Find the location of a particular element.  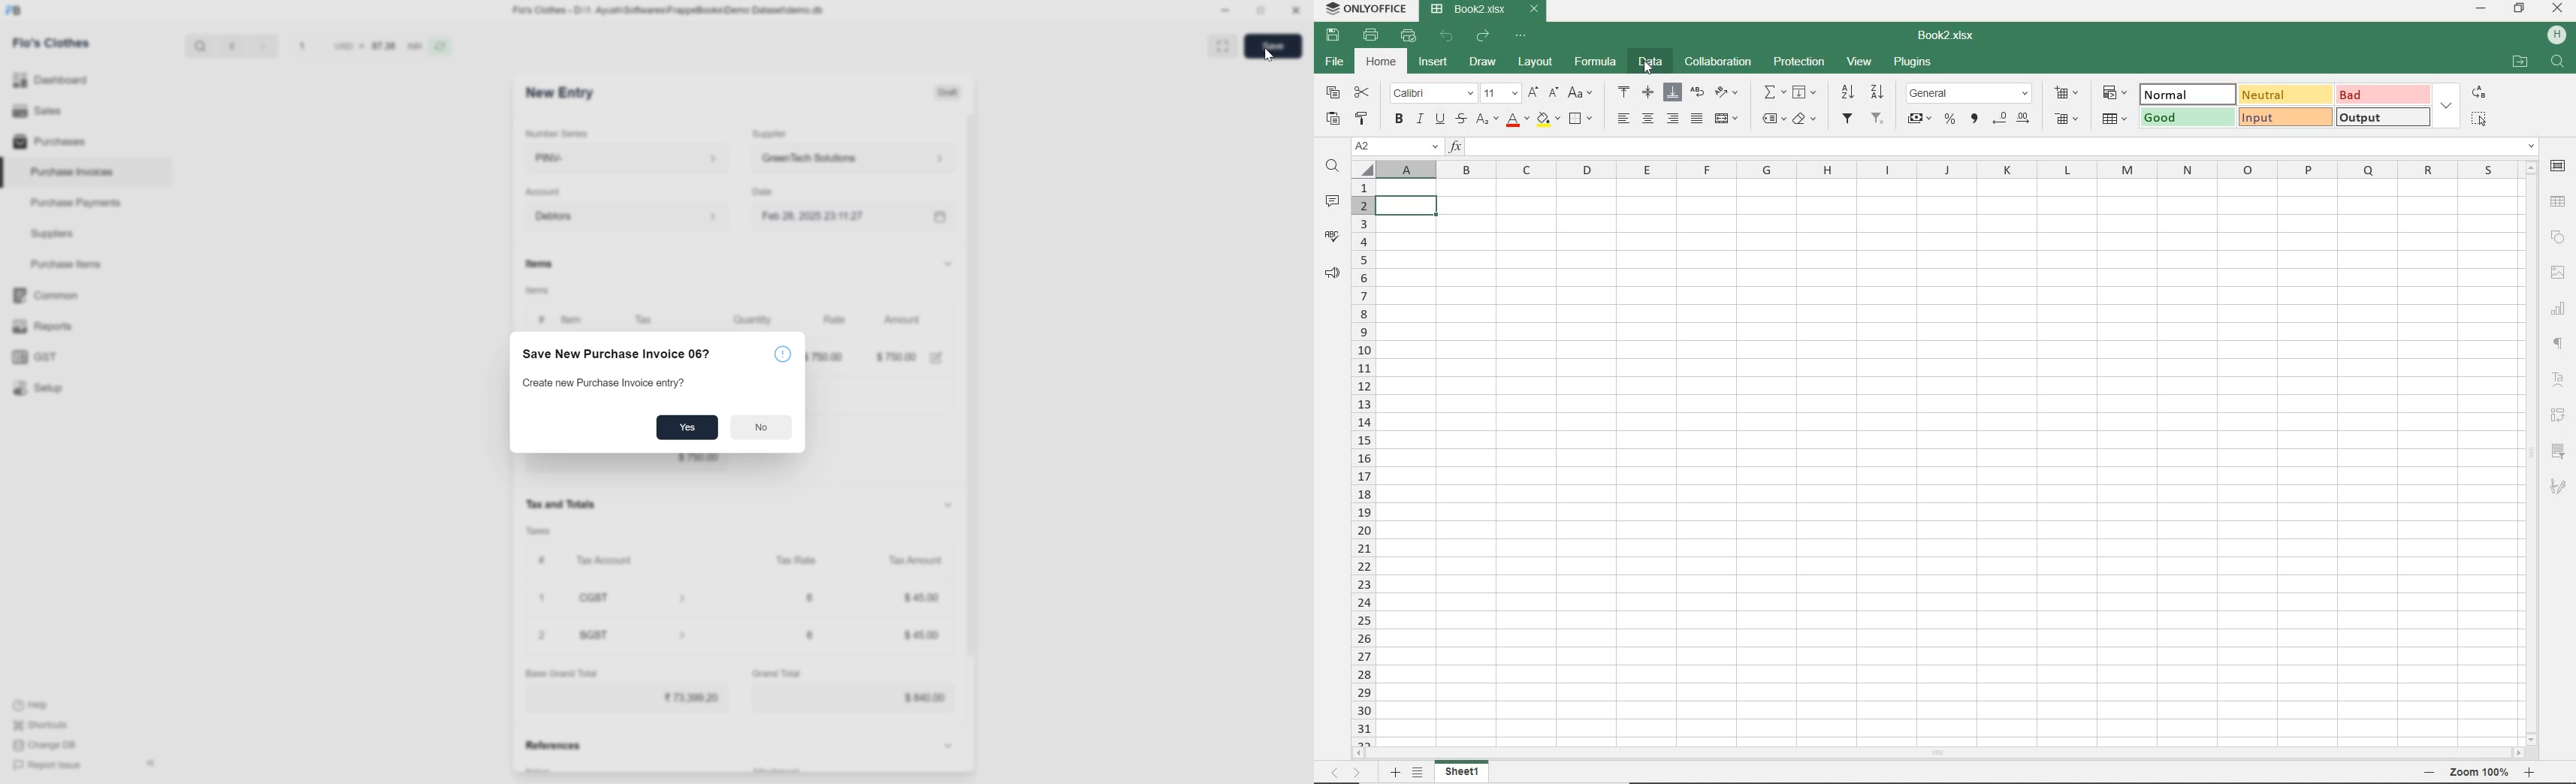

NAMED RANGES is located at coordinates (1772, 118).